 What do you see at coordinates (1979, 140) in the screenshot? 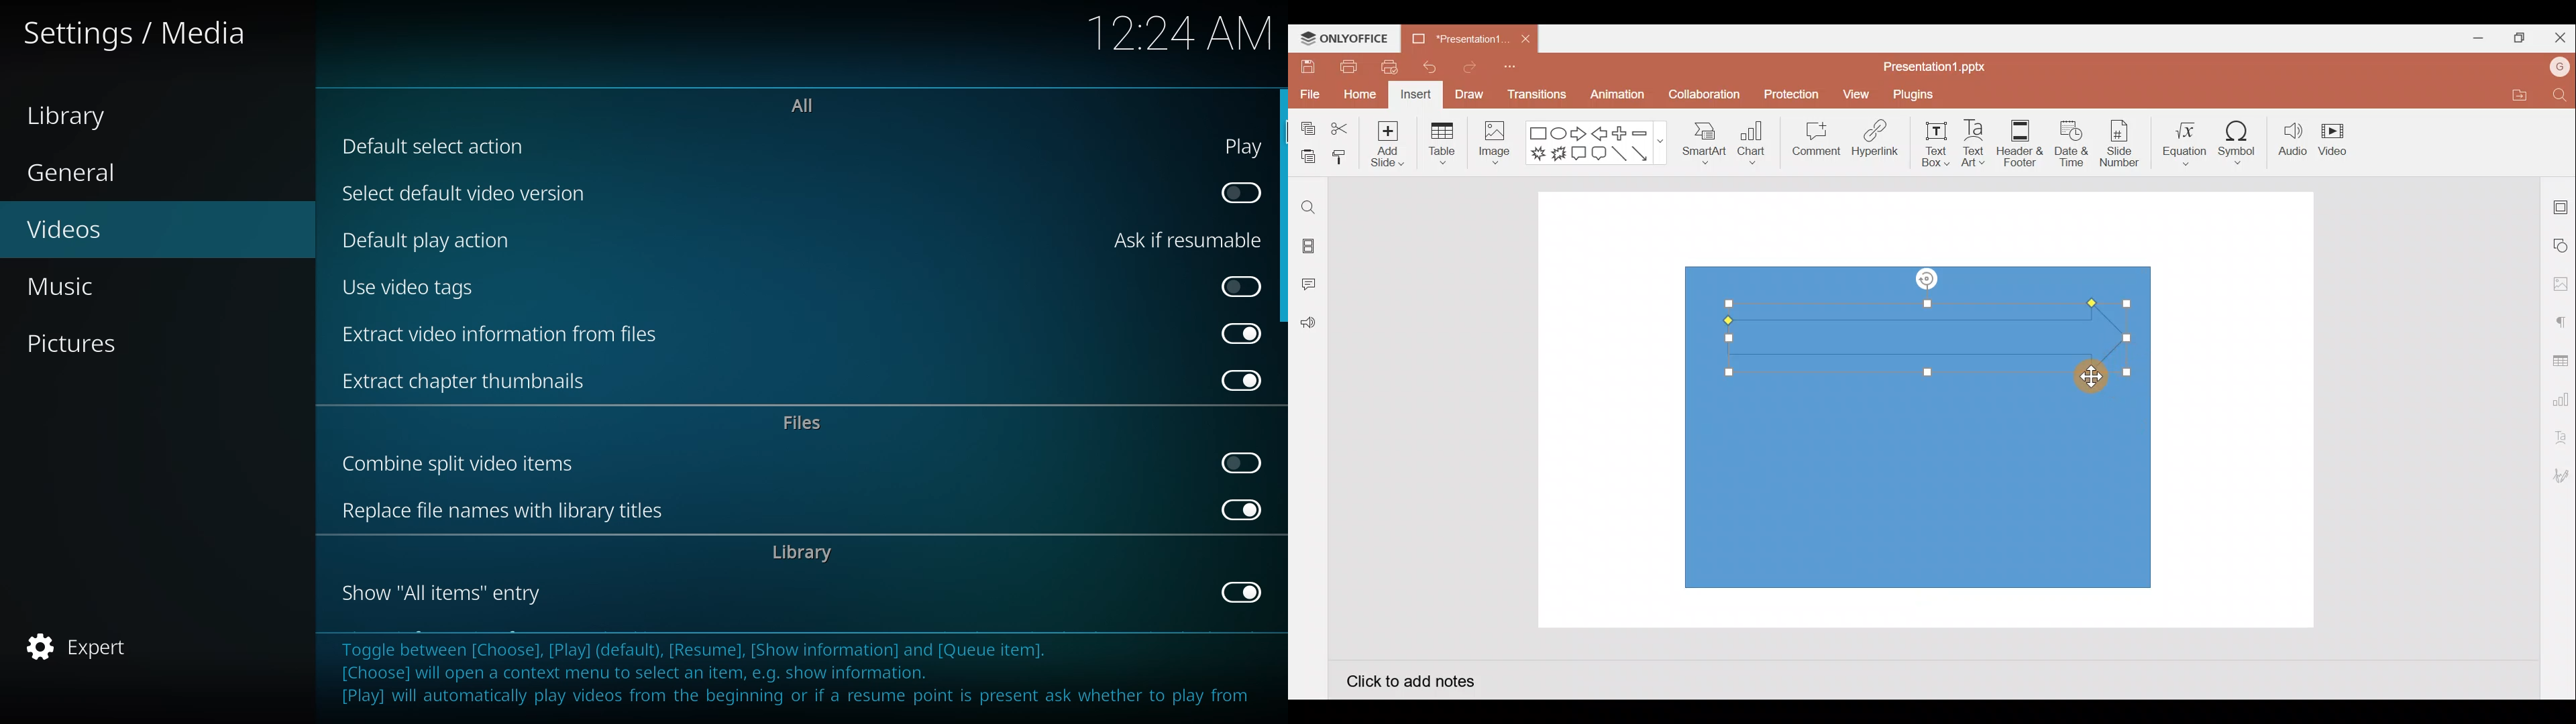
I see `Text Art` at bounding box center [1979, 140].